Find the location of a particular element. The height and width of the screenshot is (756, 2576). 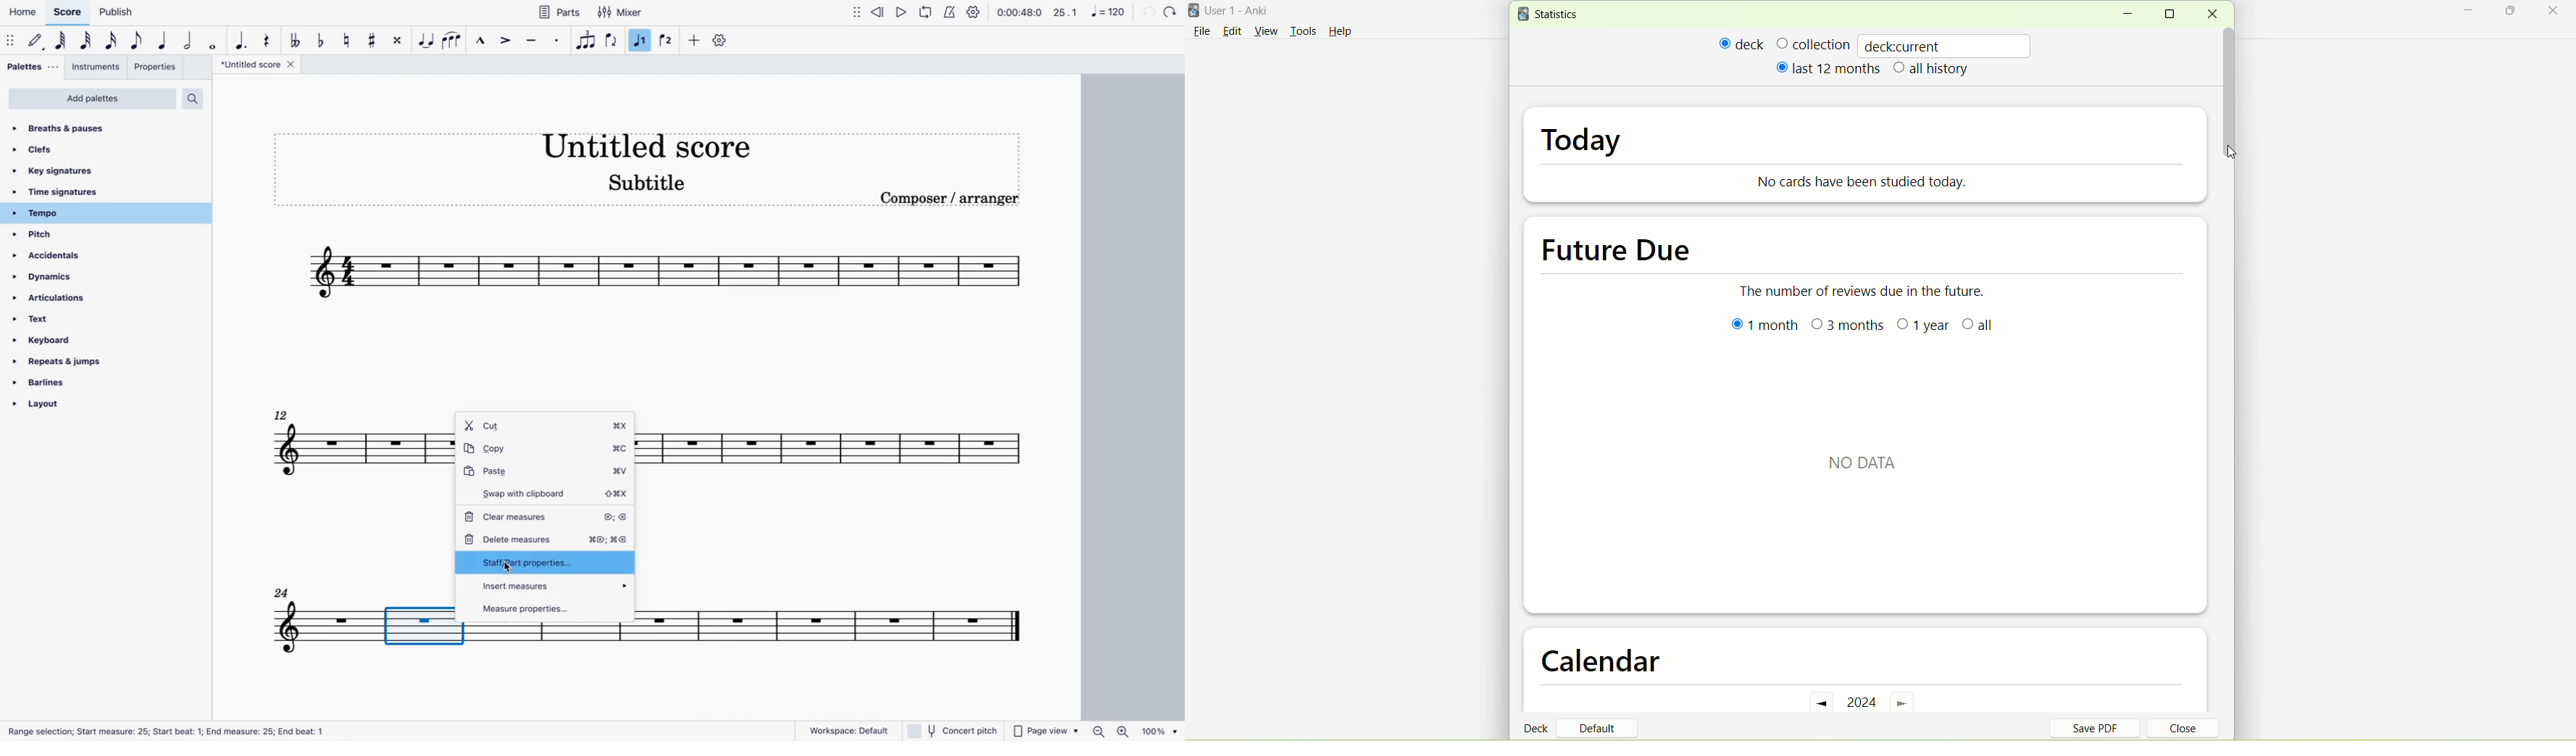

pitch is located at coordinates (56, 236).